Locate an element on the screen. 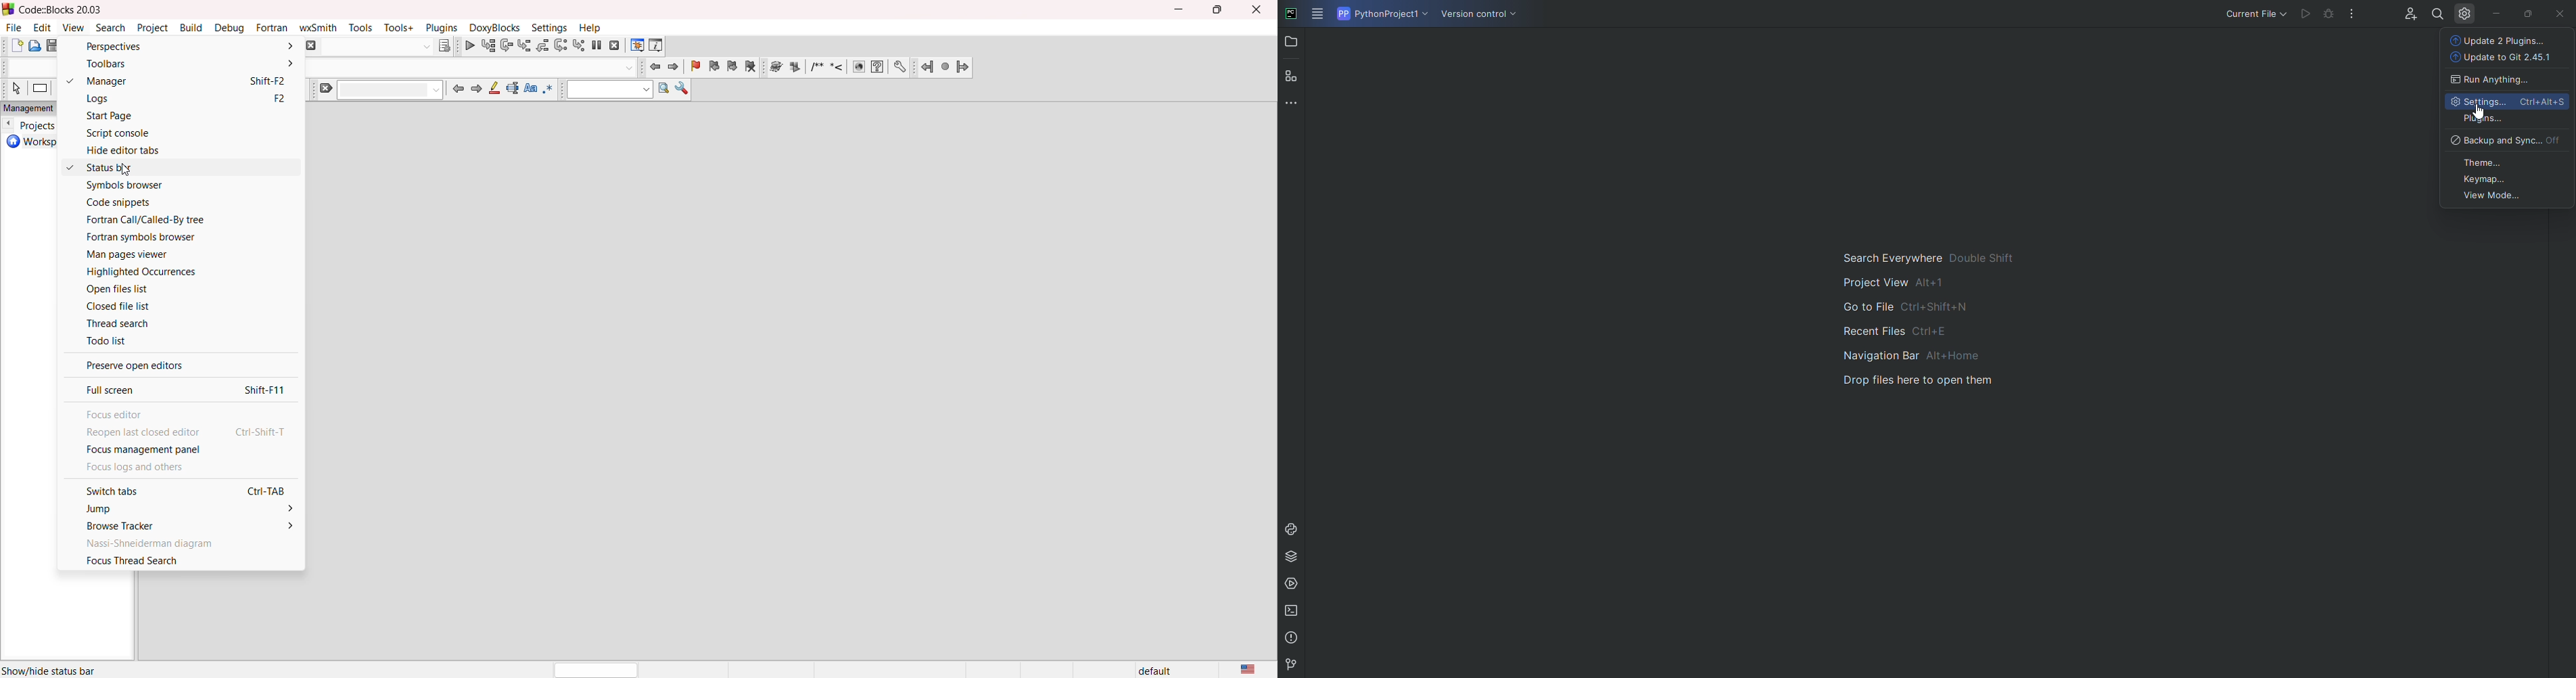 The image size is (2576, 700). Code::Blocks 20.03 is located at coordinates (57, 9).